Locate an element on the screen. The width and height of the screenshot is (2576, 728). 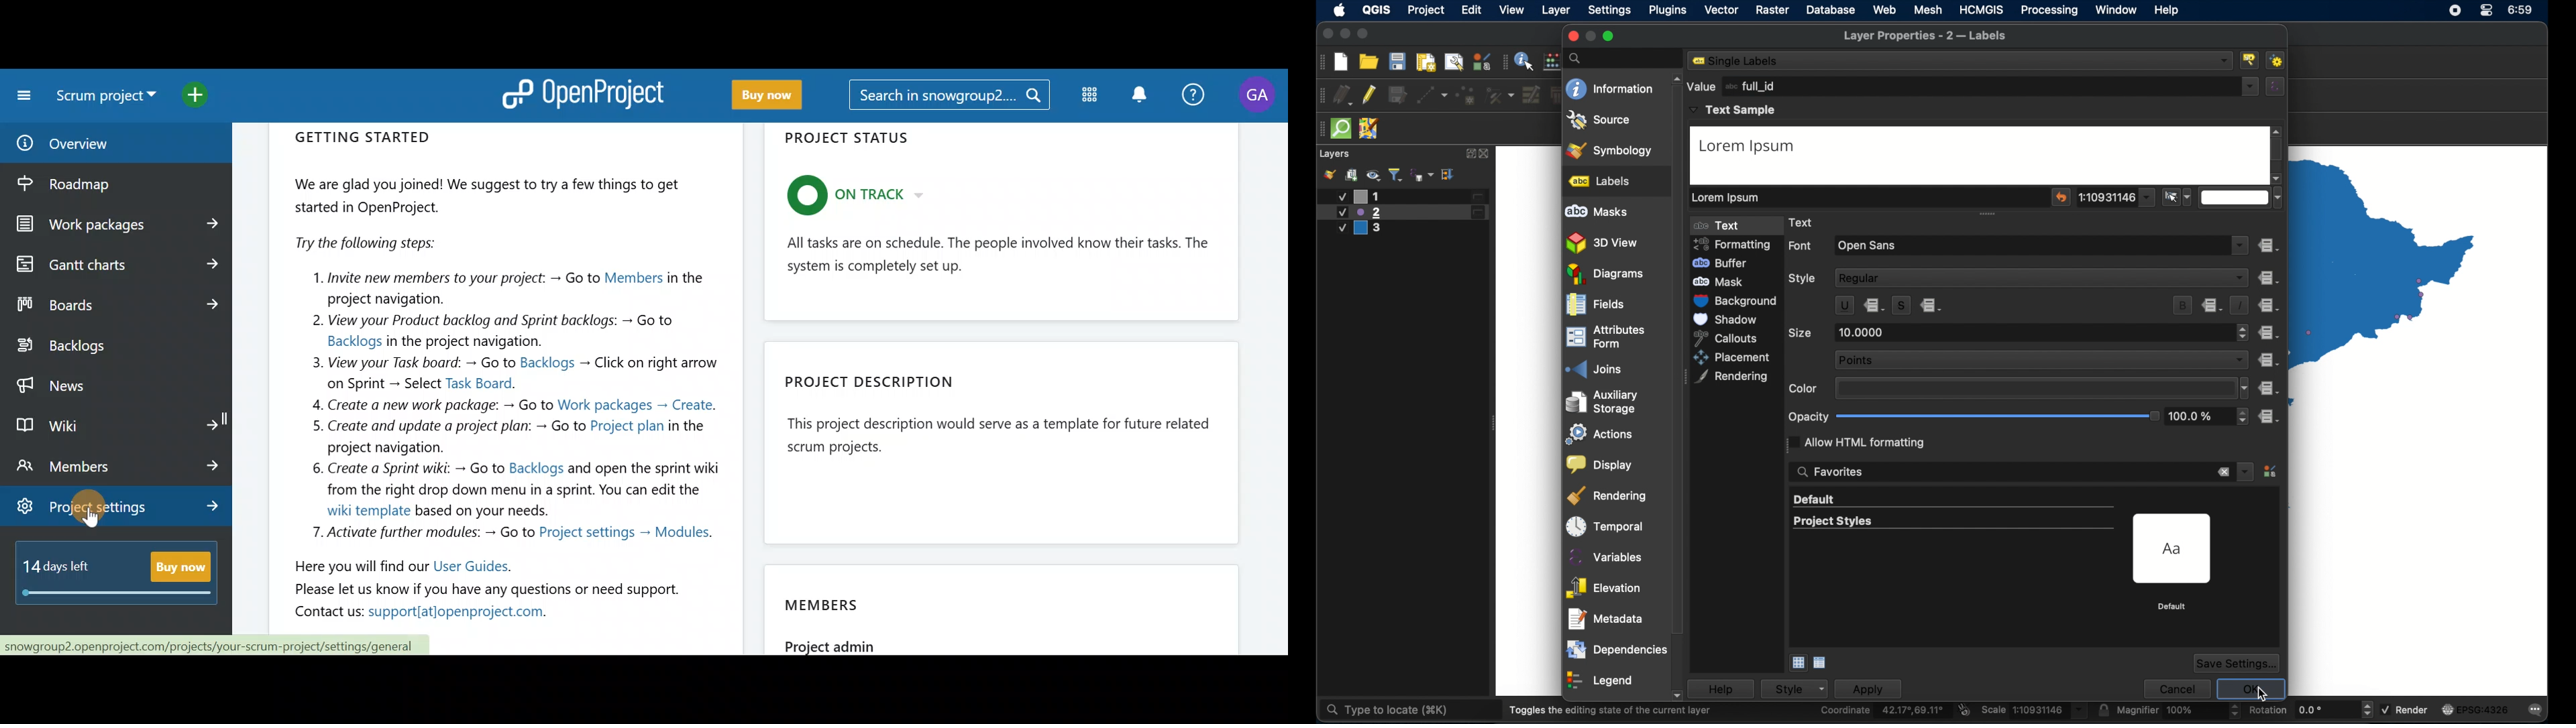
stepper buttons is located at coordinates (2243, 333).